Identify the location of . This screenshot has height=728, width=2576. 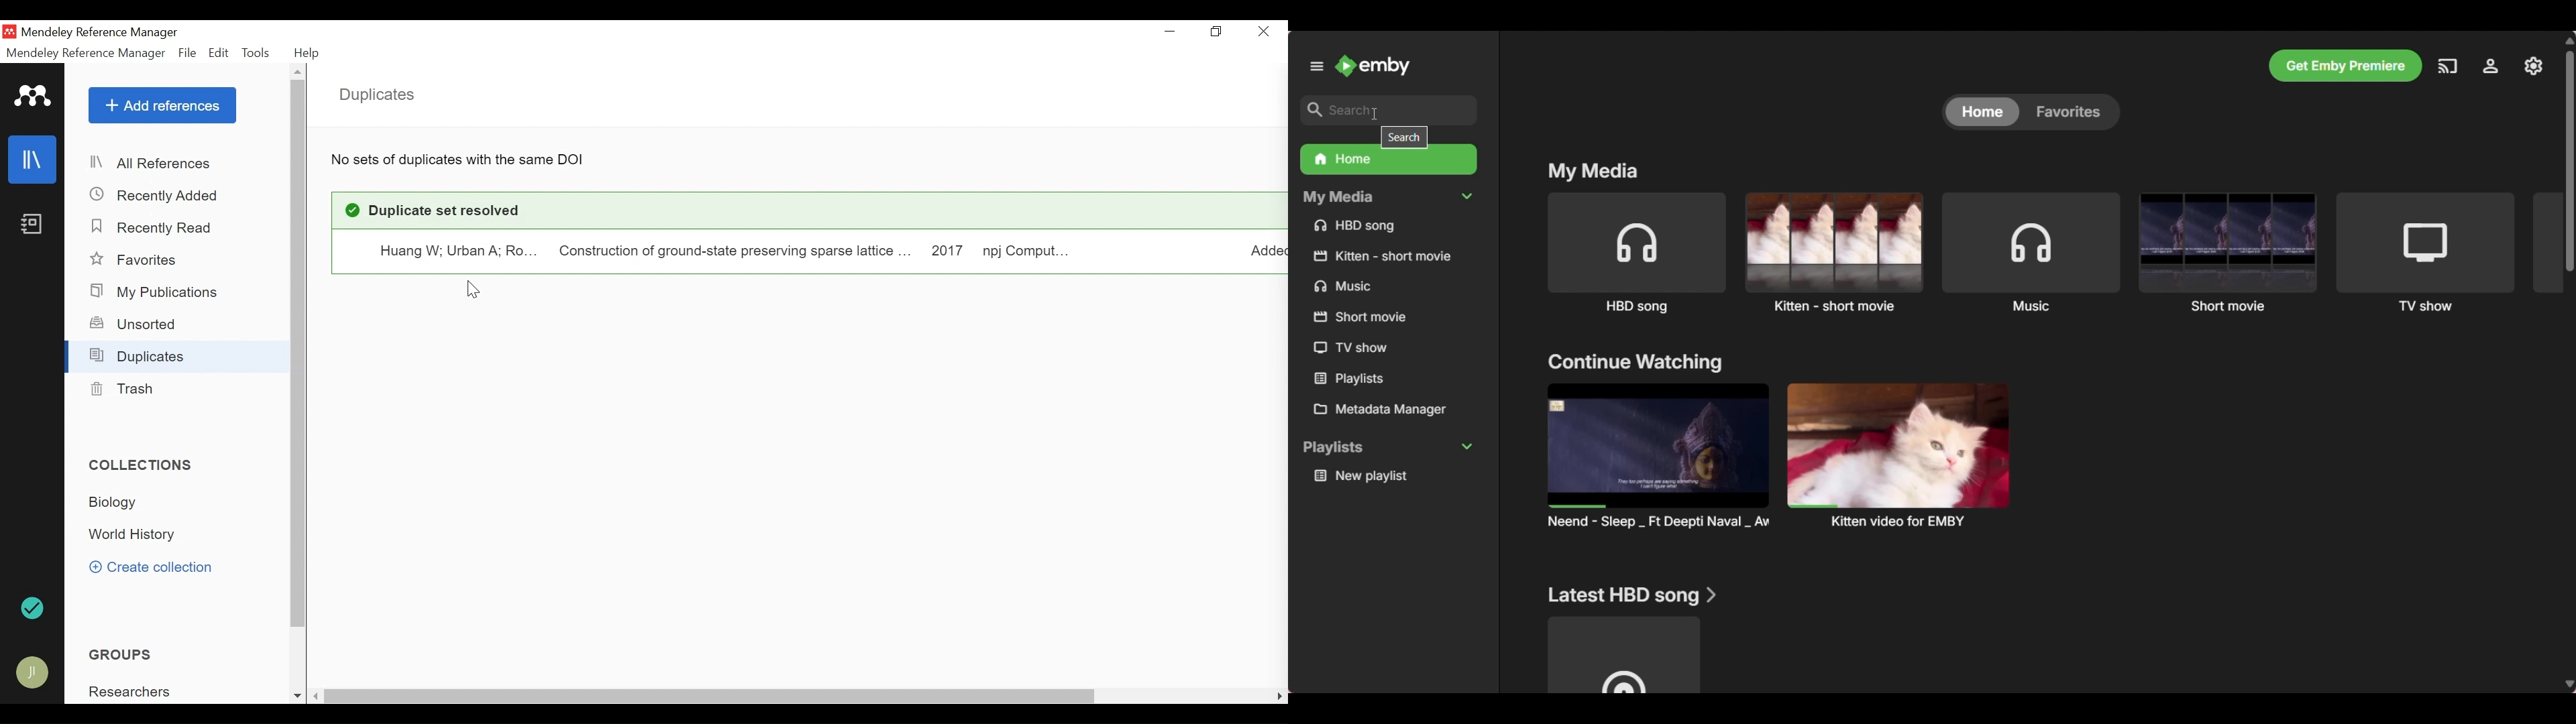
(1368, 379).